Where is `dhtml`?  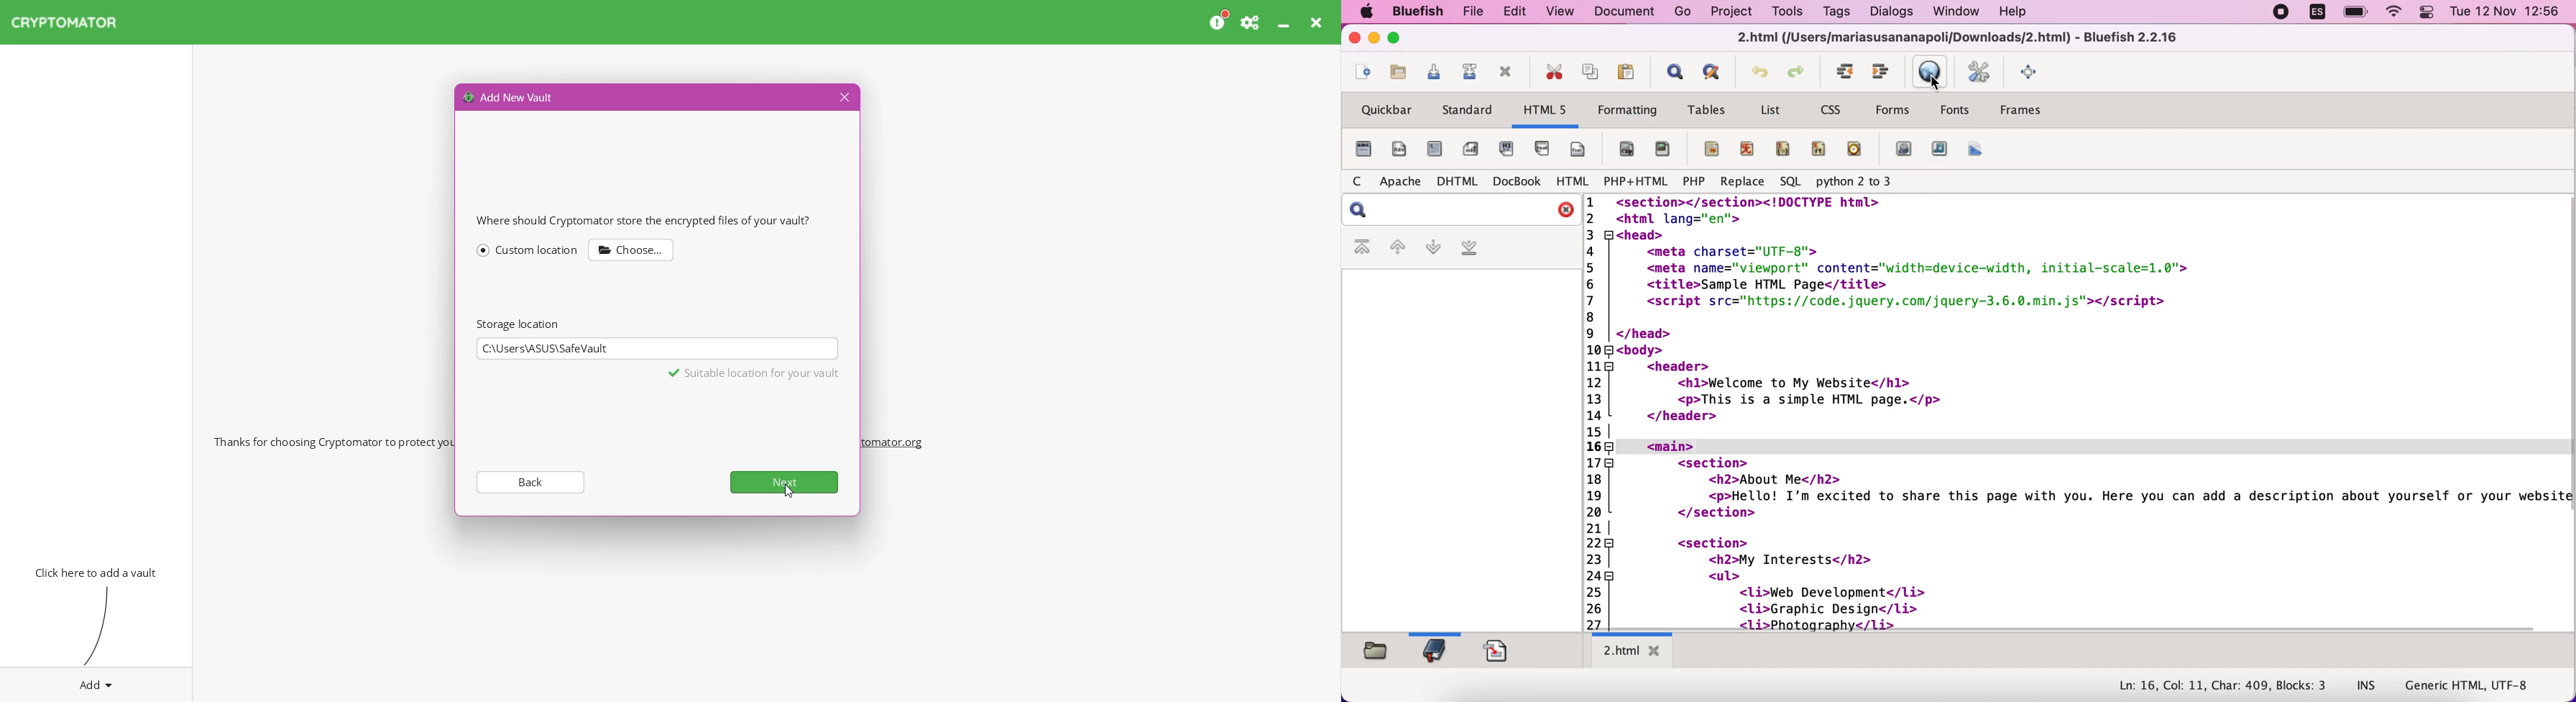
dhtml is located at coordinates (1455, 183).